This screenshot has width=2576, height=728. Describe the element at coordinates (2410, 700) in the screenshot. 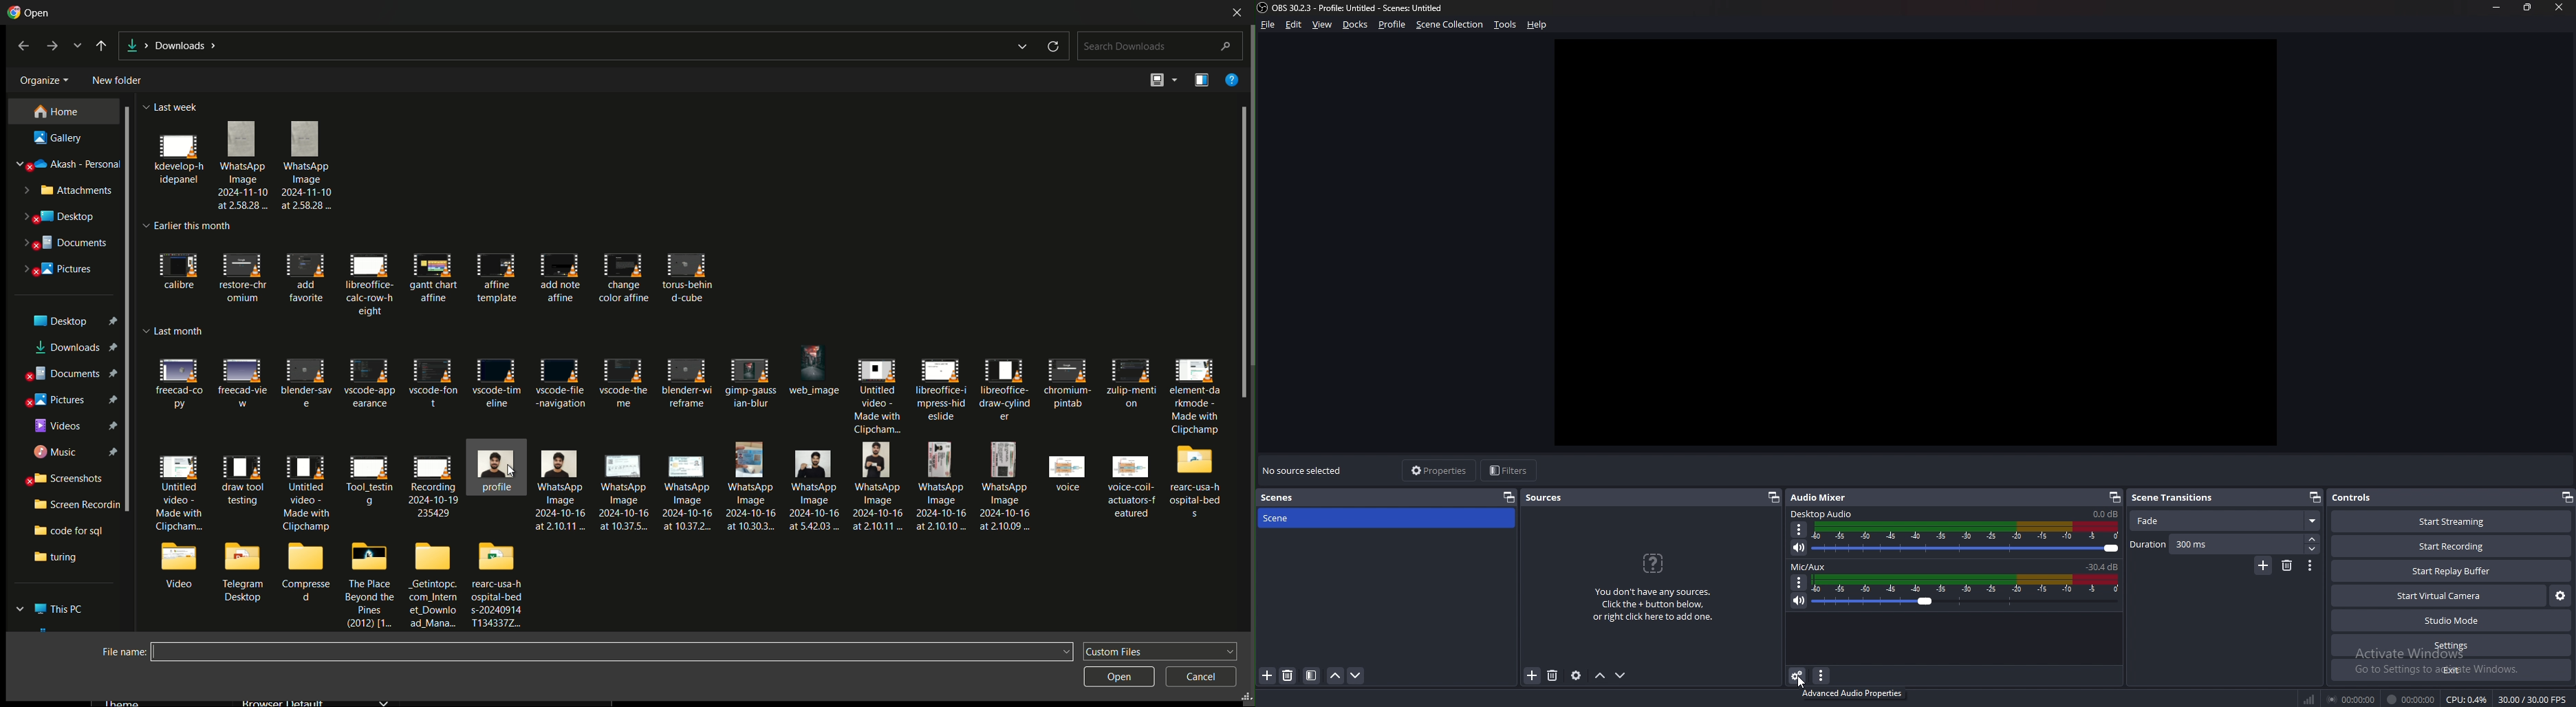

I see `00:00:00` at that location.